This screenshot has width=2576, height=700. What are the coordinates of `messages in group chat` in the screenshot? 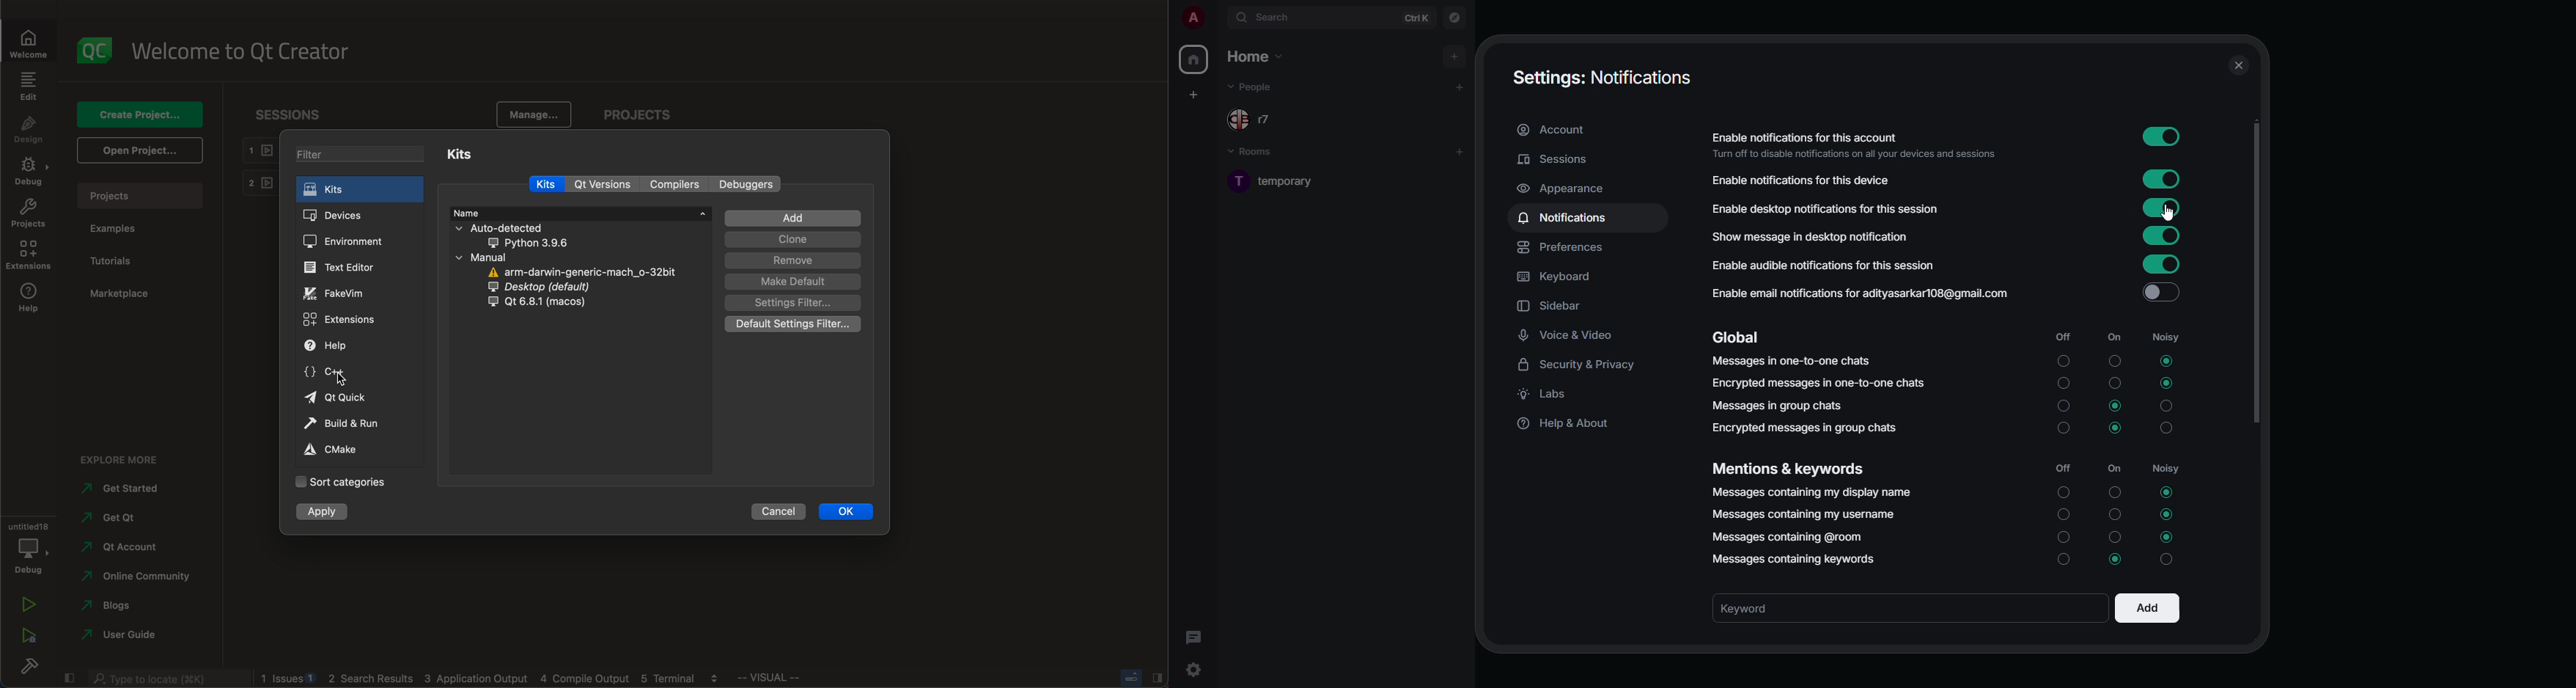 It's located at (1777, 404).